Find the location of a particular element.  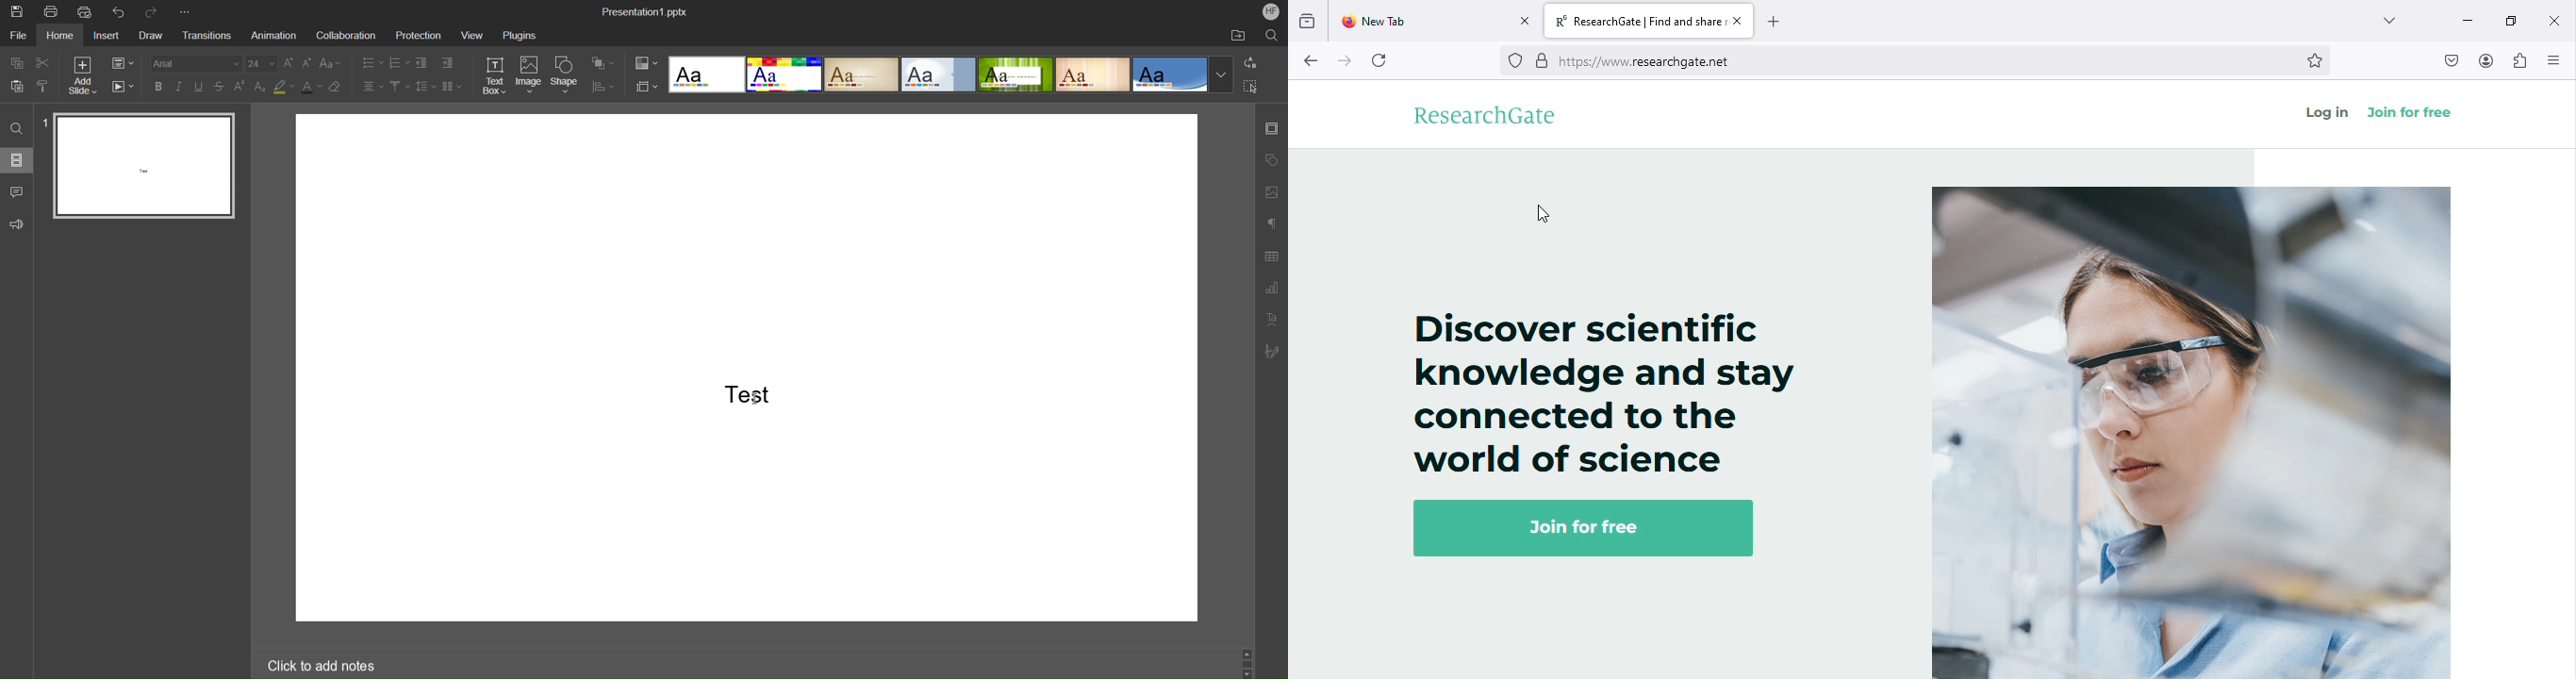

Slide Settings is located at coordinates (123, 62).